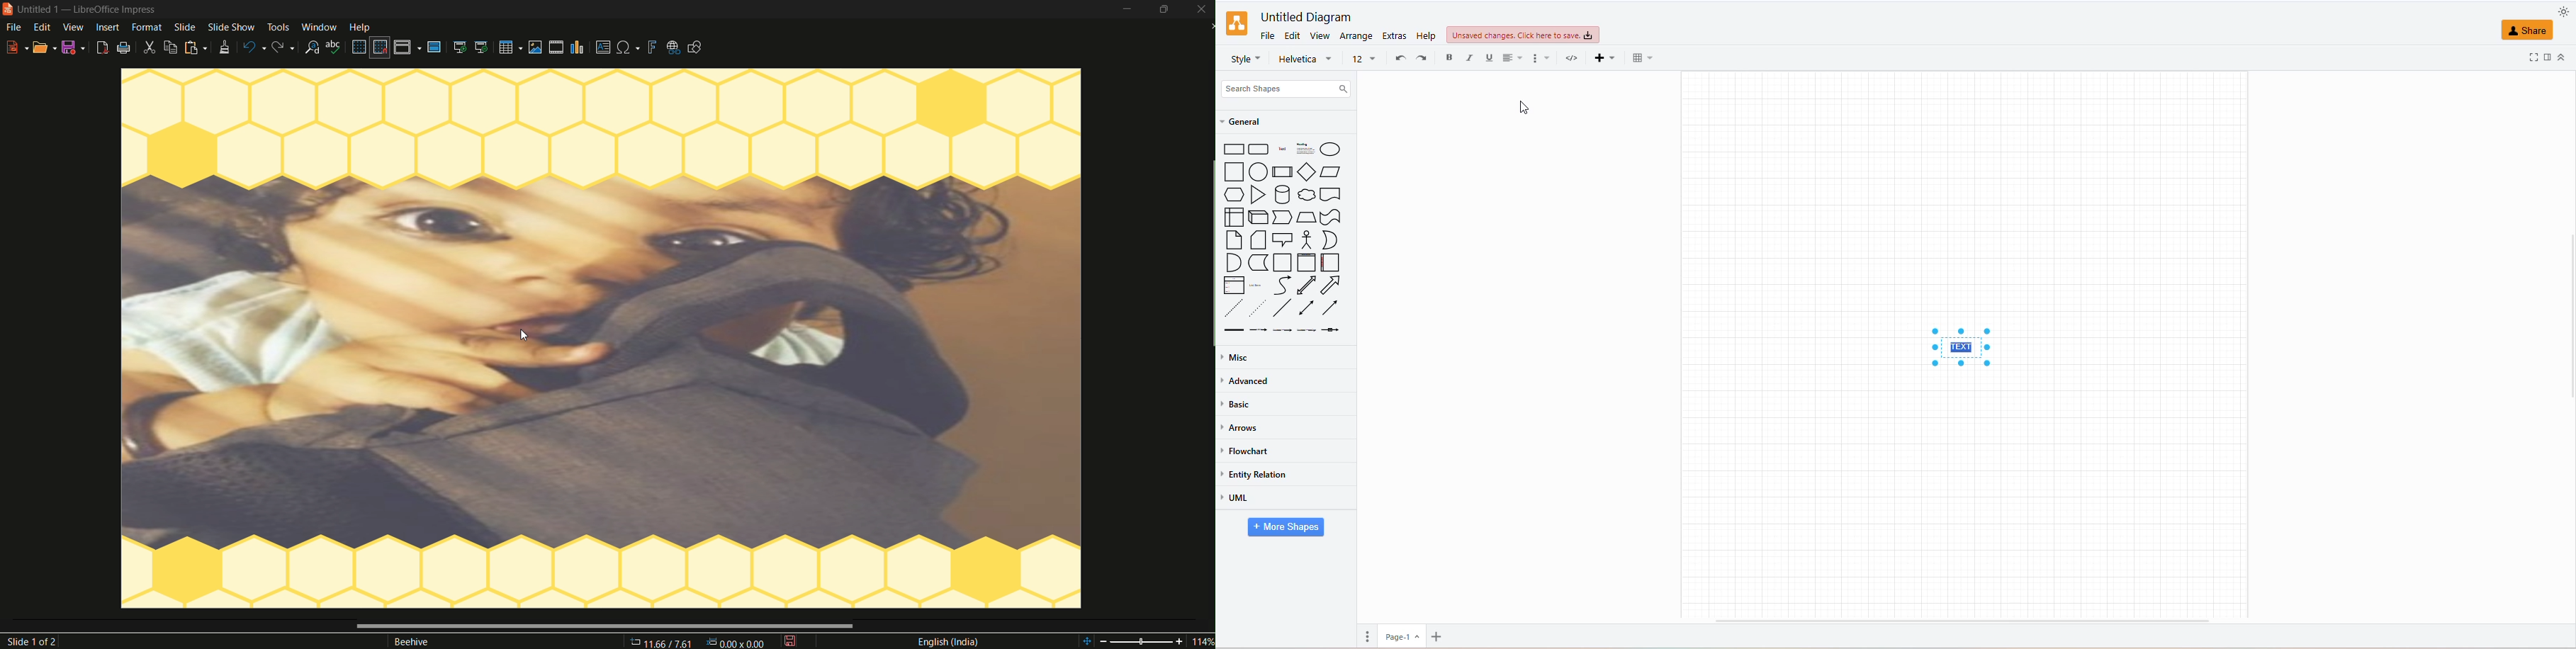 The height and width of the screenshot is (672, 2576). Describe the element at coordinates (520, 334) in the screenshot. I see `cursor` at that location.